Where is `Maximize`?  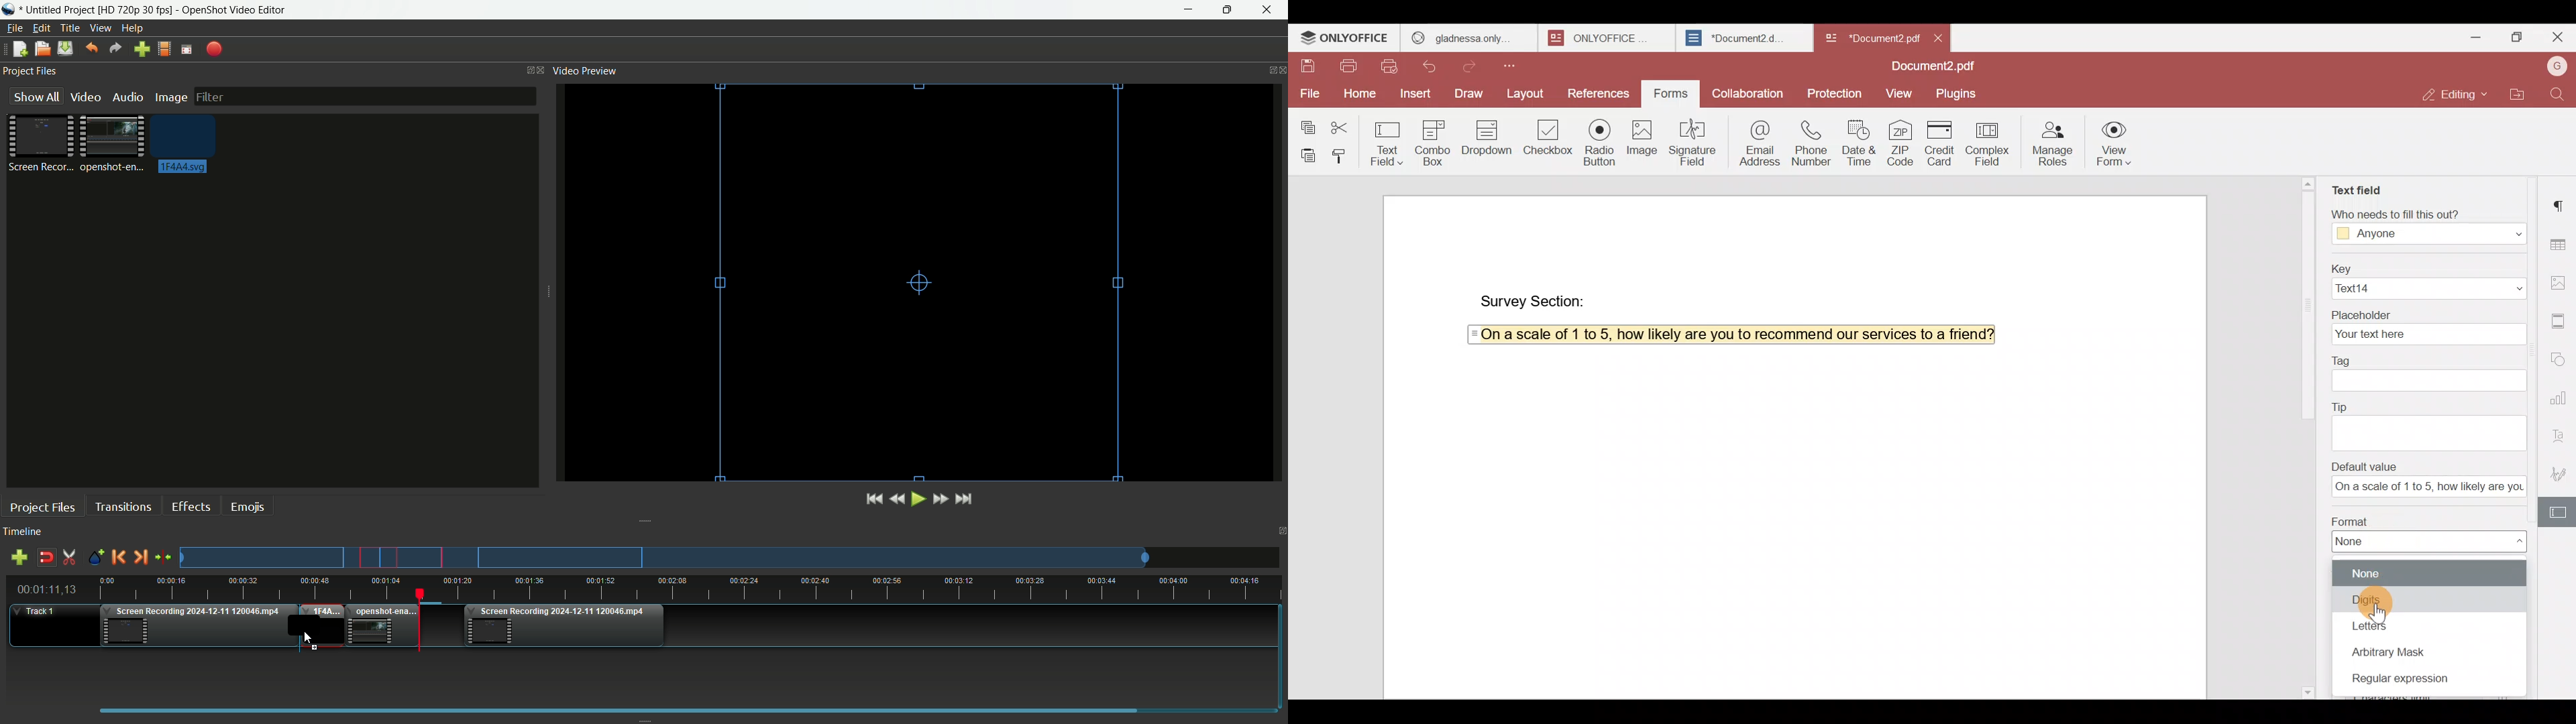
Maximize is located at coordinates (2520, 38).